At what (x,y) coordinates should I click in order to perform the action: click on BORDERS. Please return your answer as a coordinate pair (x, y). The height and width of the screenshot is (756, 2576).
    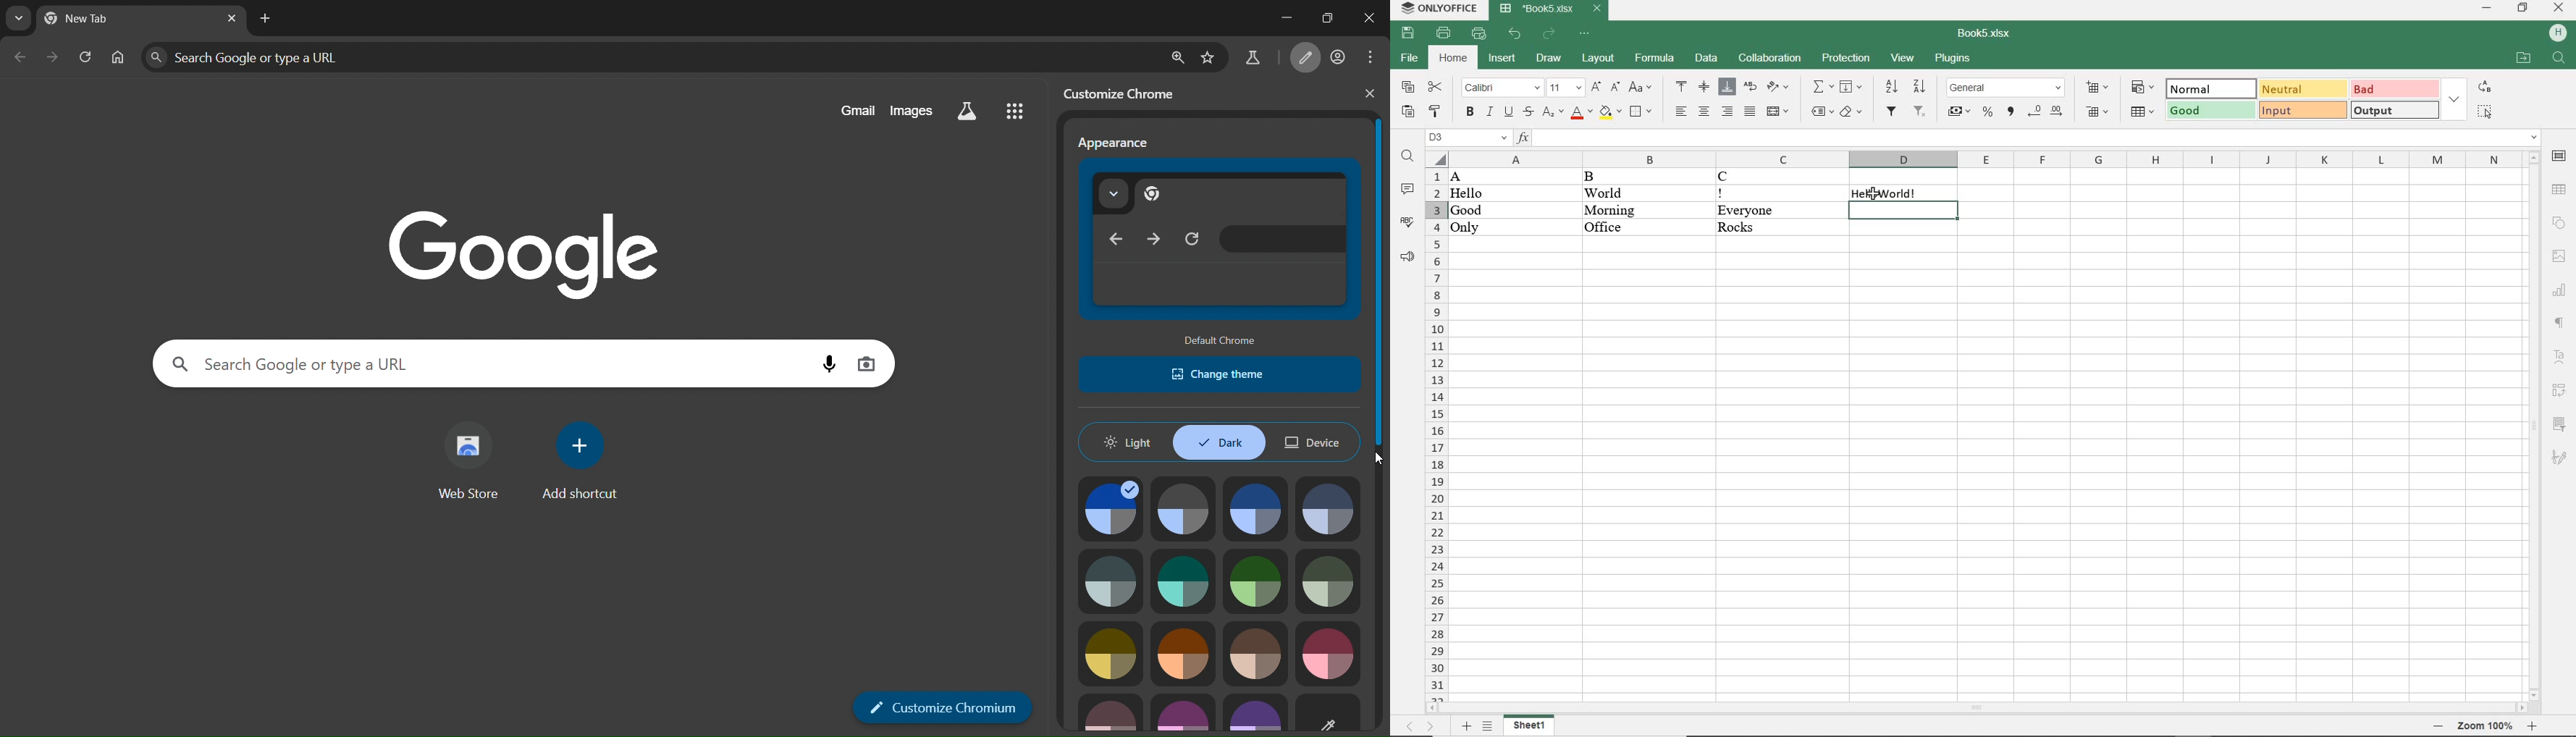
    Looking at the image, I should click on (1641, 111).